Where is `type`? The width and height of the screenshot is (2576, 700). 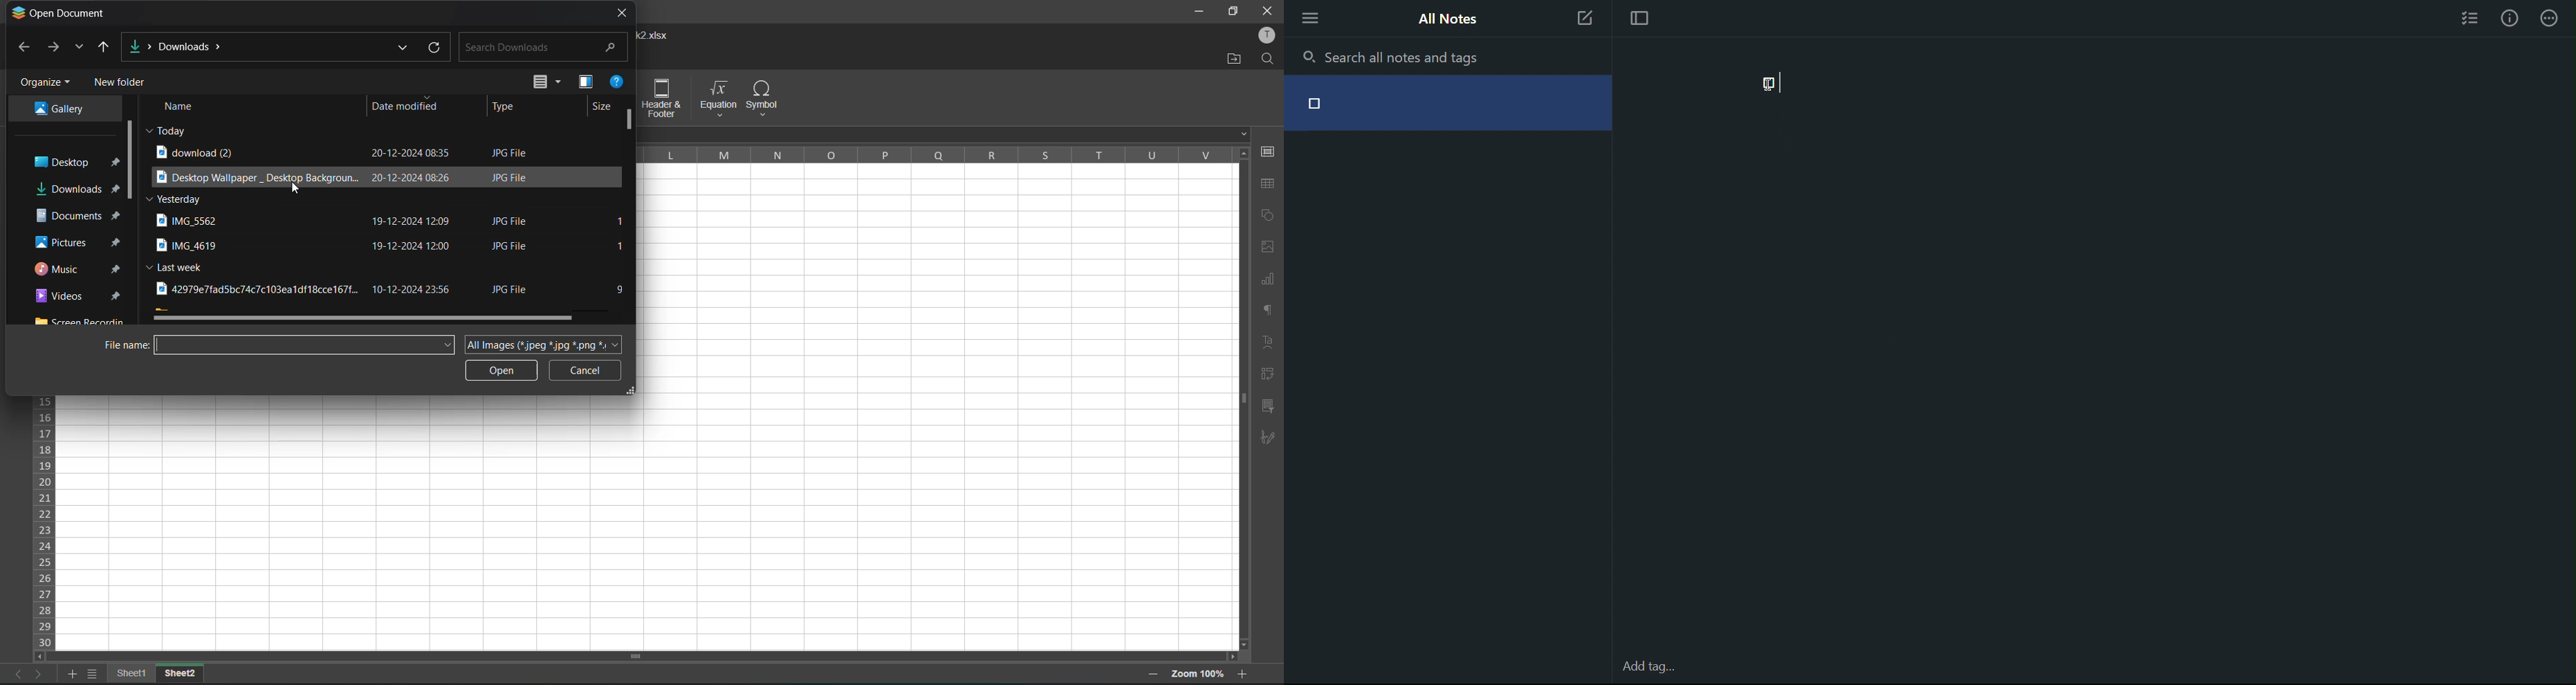
type is located at coordinates (506, 107).